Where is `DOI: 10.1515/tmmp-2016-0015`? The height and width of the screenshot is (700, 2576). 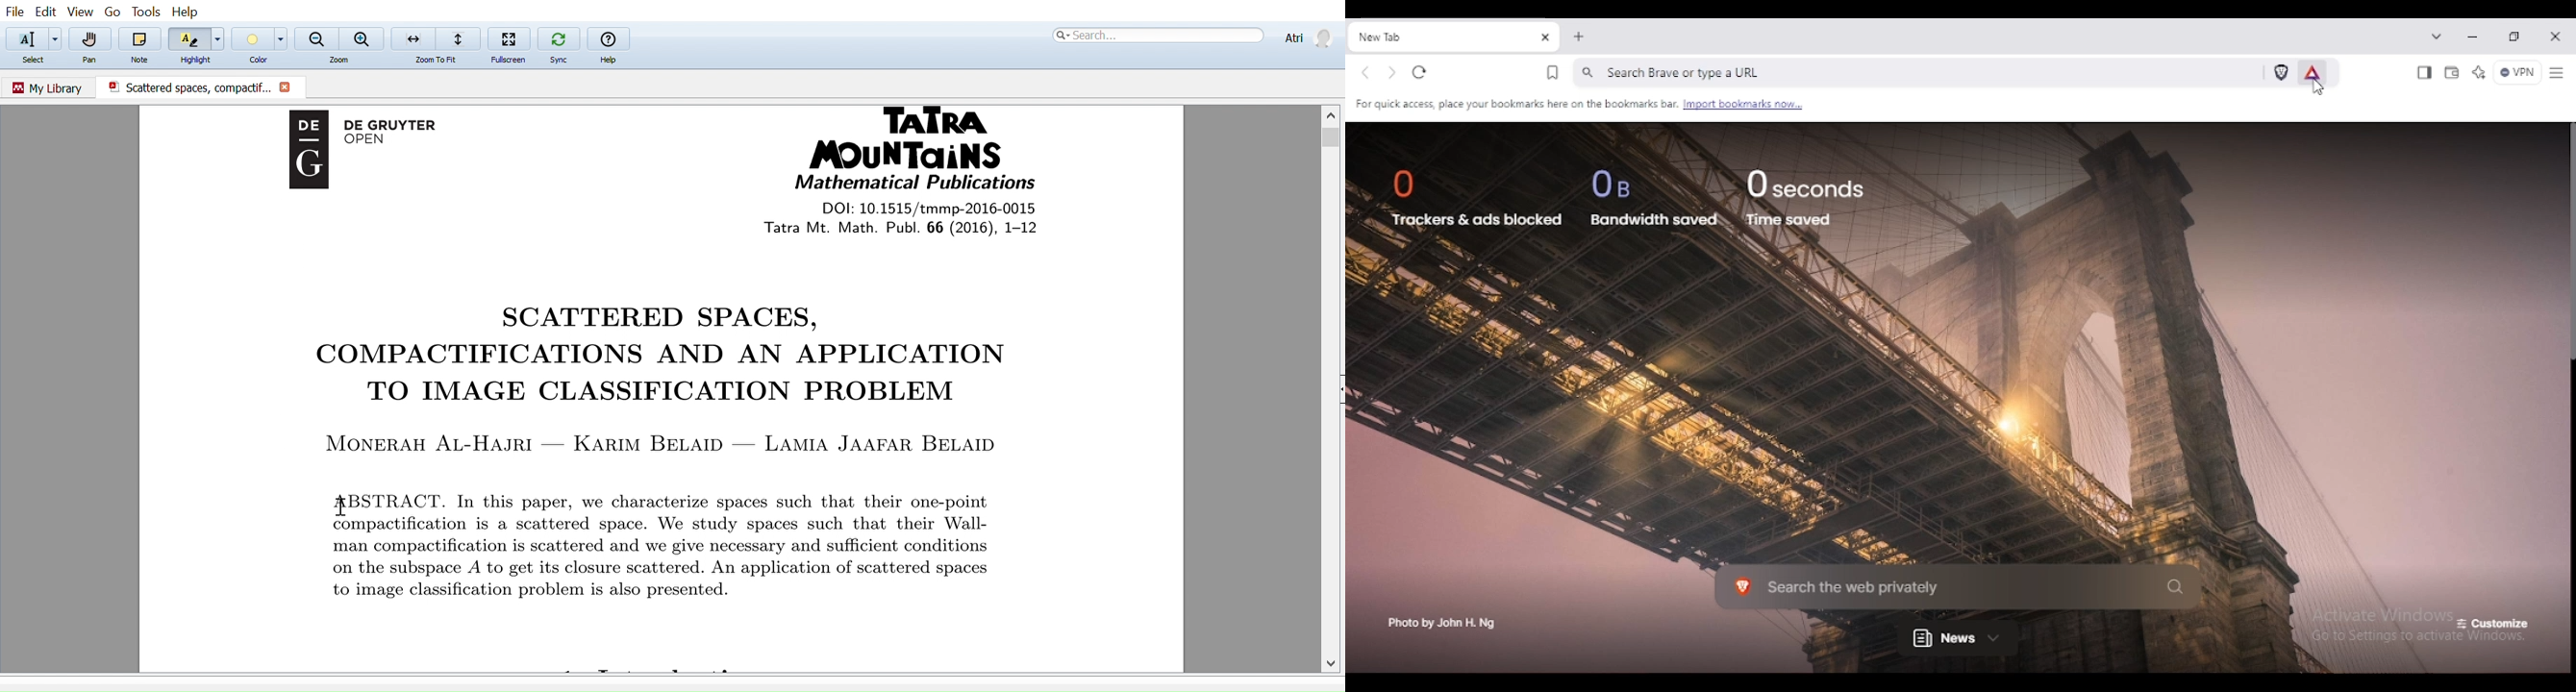
DOI: 10.1515/tmmp-2016-0015 is located at coordinates (924, 207).